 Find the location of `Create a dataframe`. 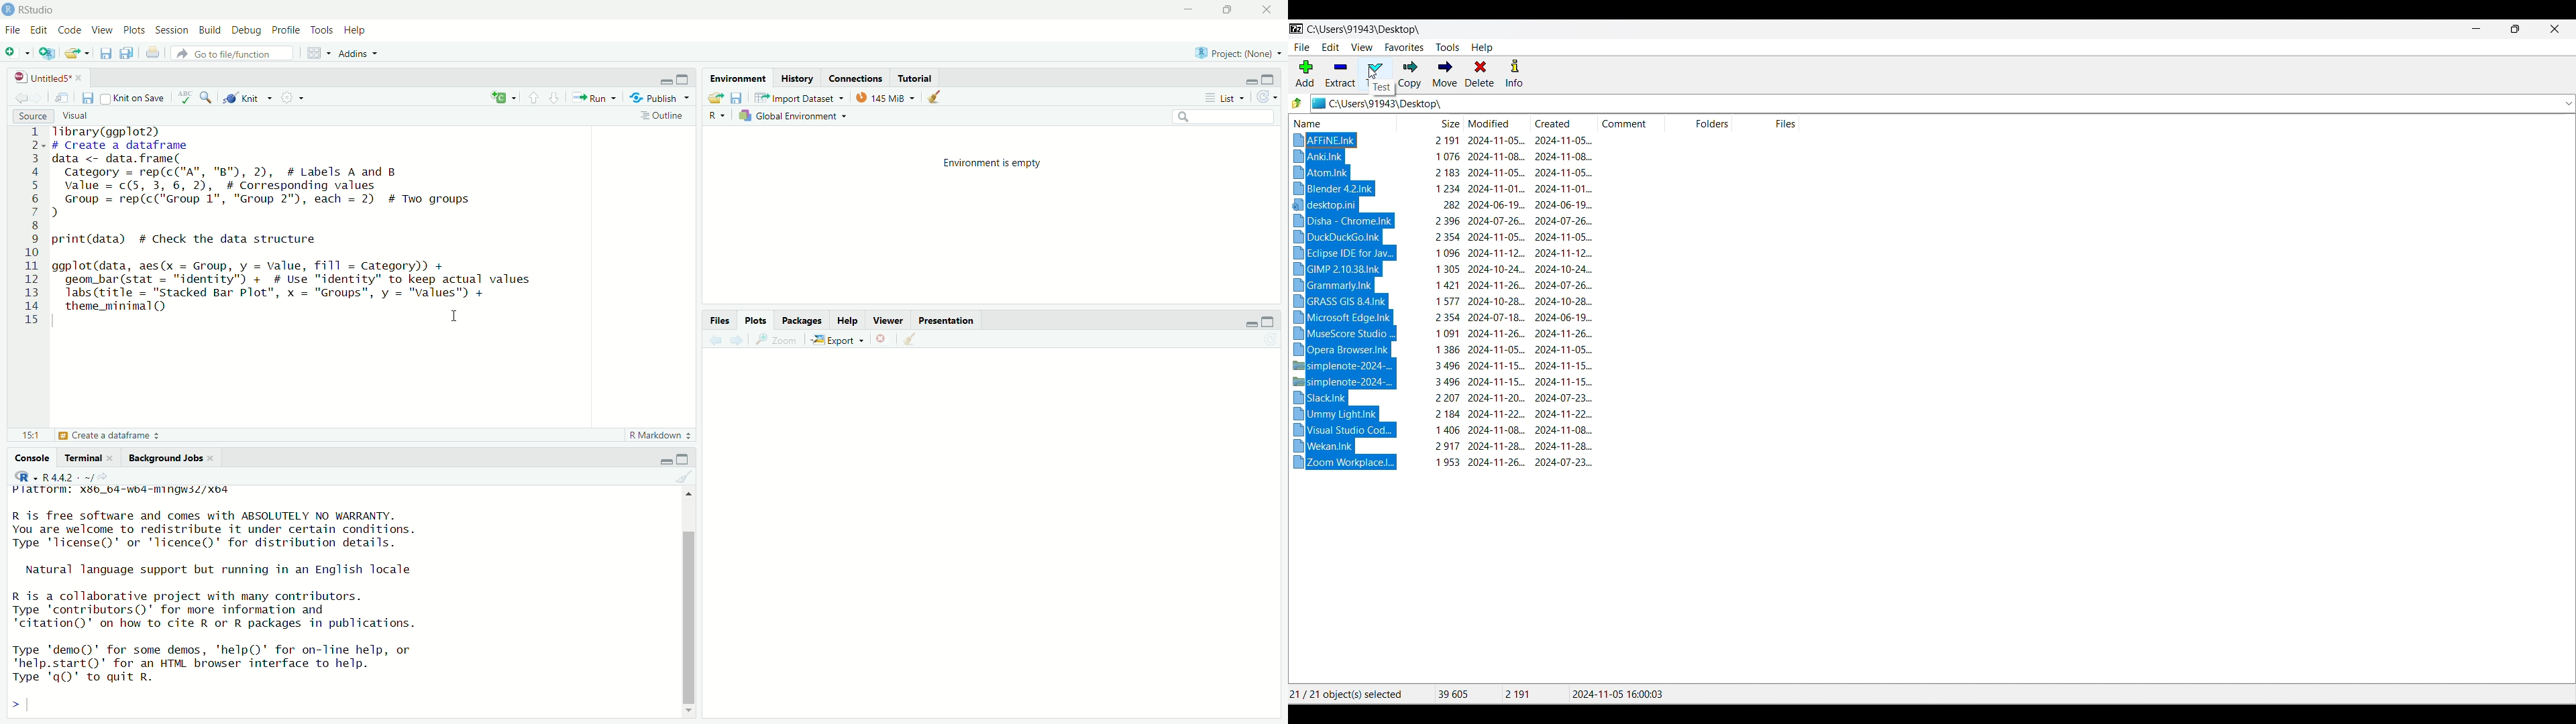

Create a dataframe is located at coordinates (108, 436).